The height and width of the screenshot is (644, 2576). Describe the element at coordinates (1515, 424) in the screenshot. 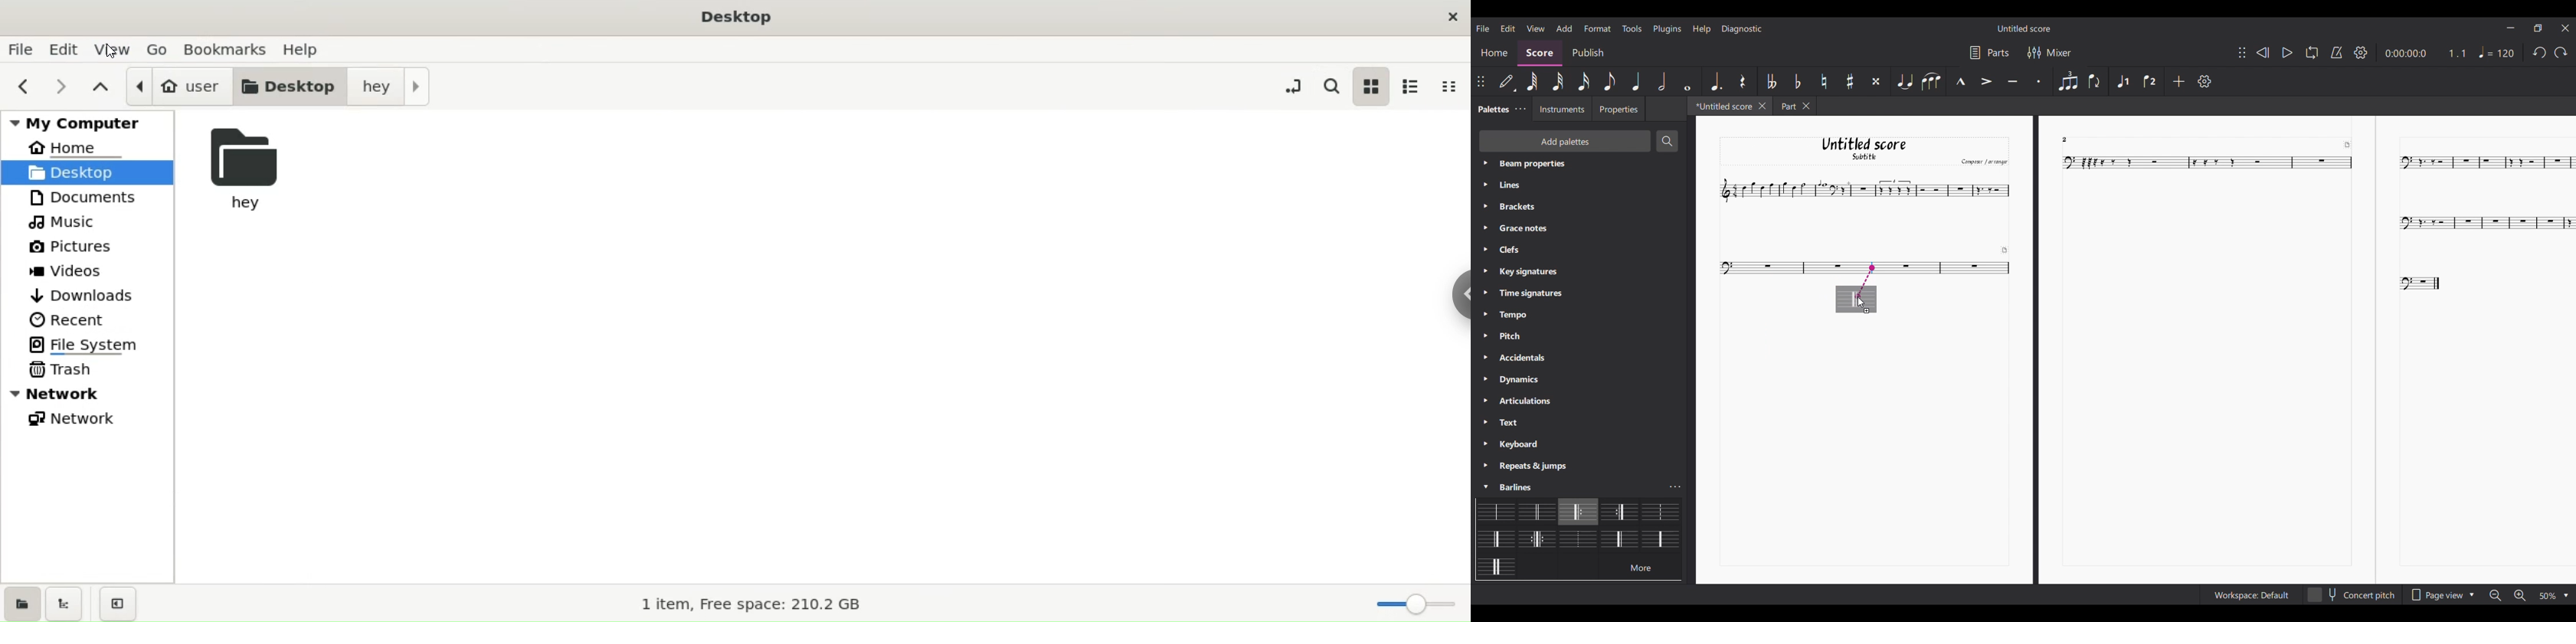

I see `Palette settings` at that location.